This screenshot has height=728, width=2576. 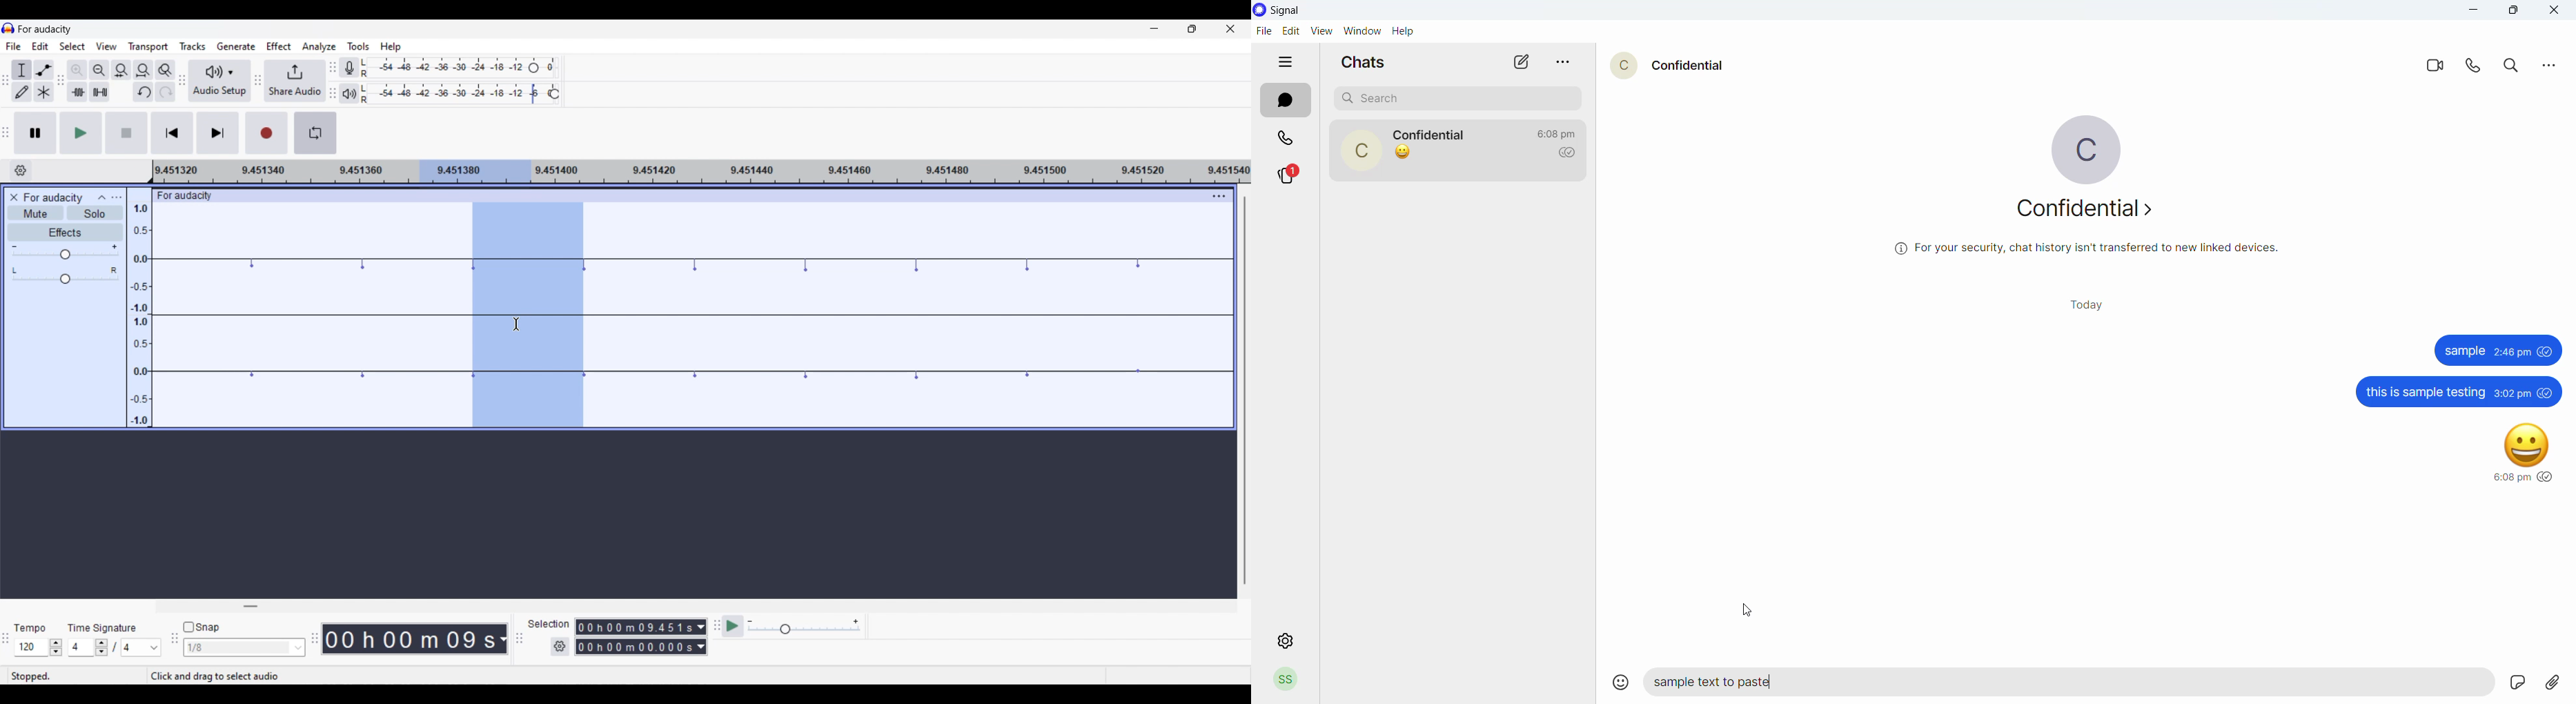 What do you see at coordinates (2515, 12) in the screenshot?
I see `maximize` at bounding box center [2515, 12].